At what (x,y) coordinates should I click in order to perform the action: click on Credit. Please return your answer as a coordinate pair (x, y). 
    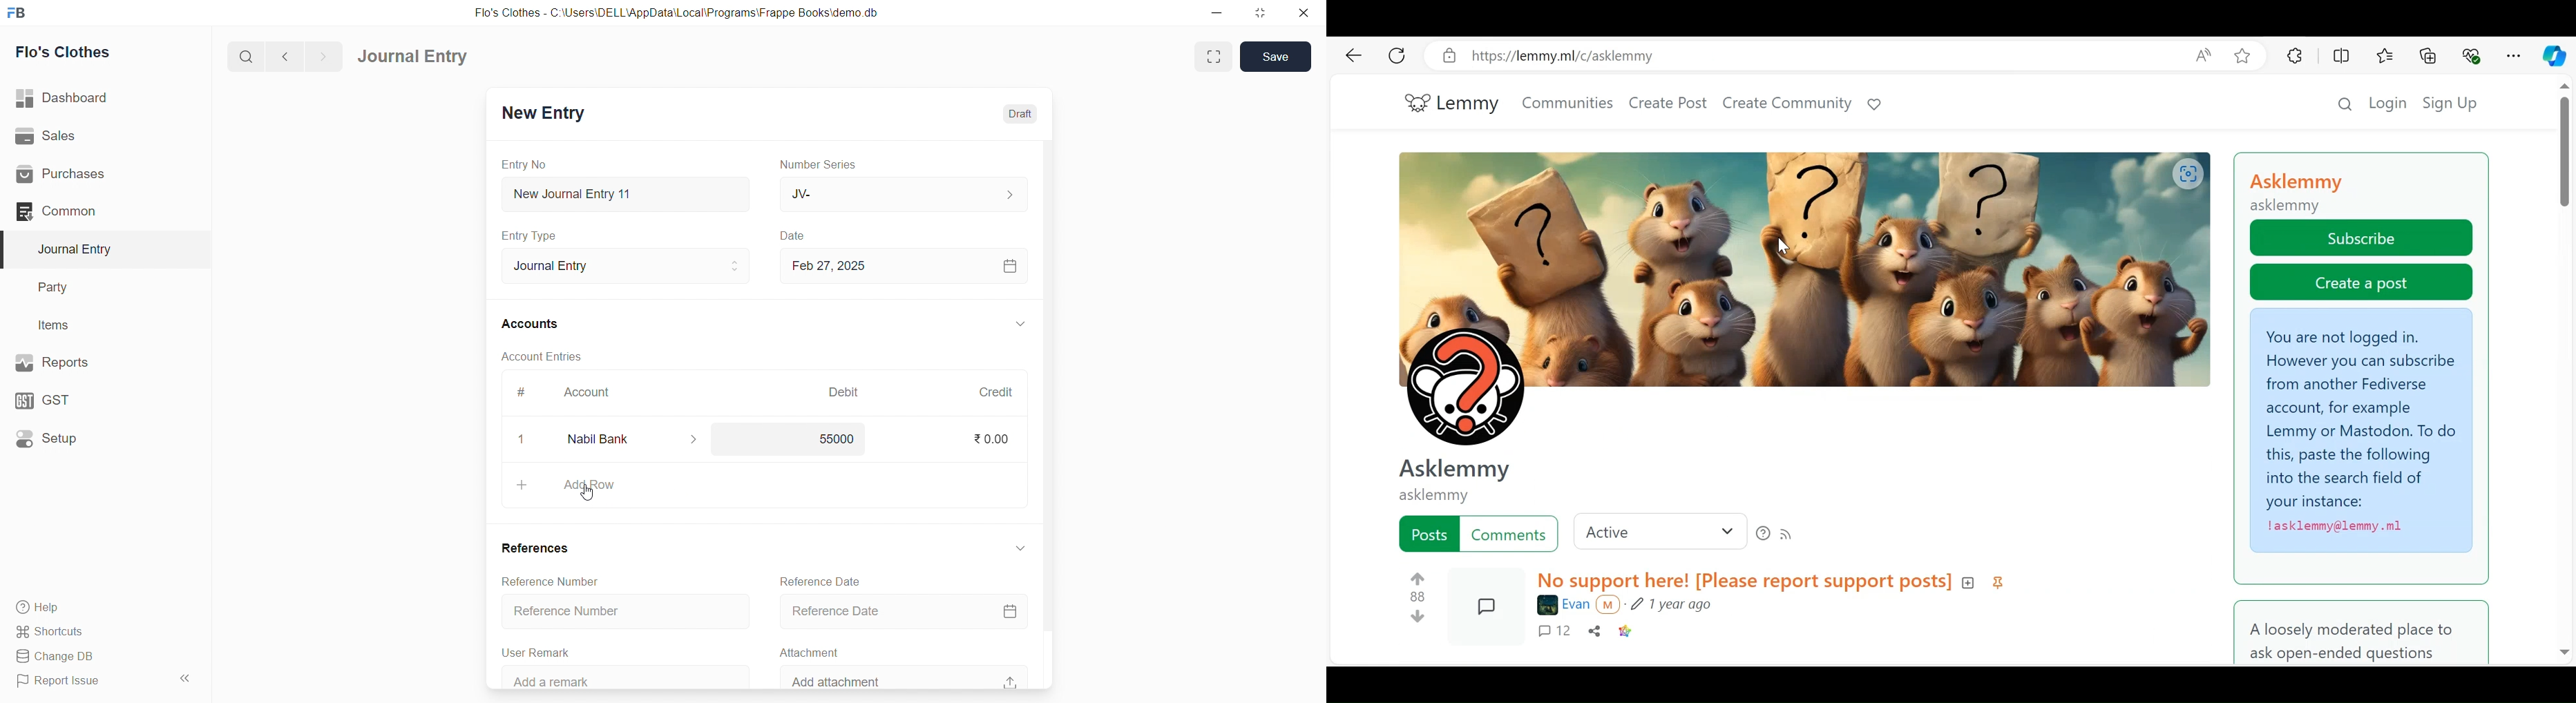
    Looking at the image, I should click on (998, 393).